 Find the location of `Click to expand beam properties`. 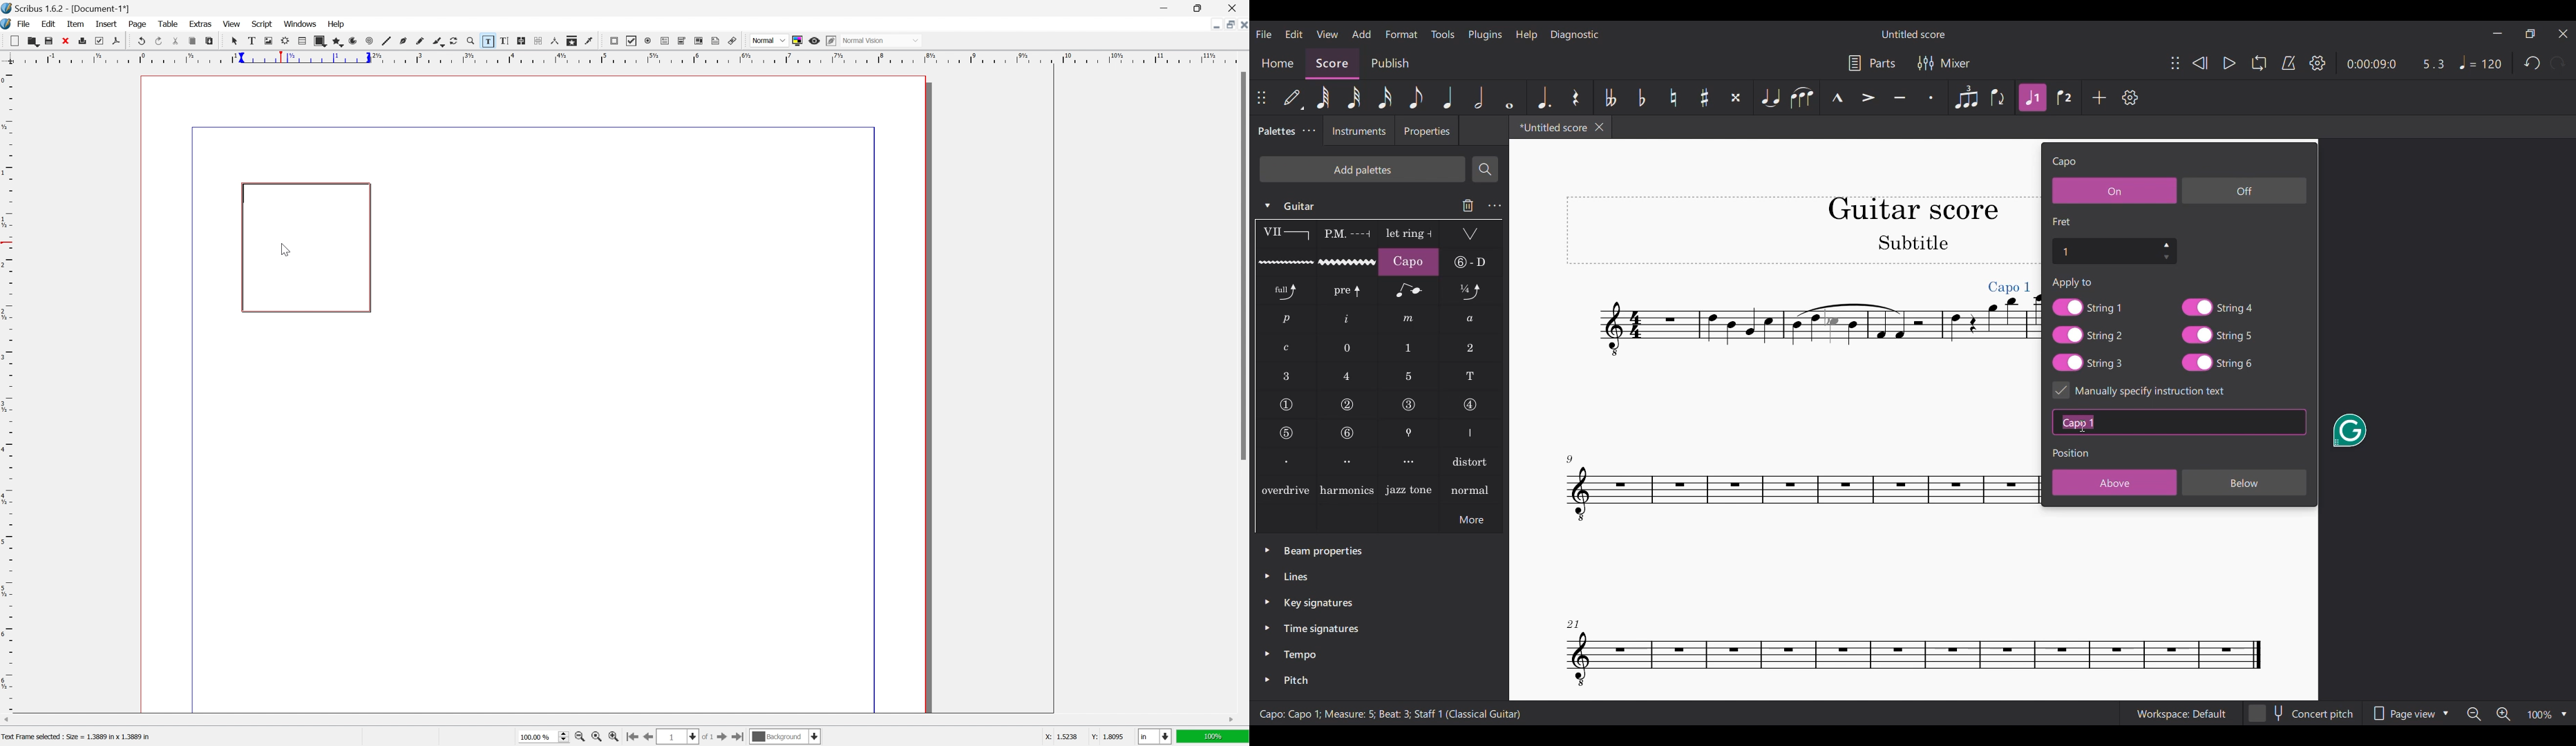

Click to expand beam properties is located at coordinates (1267, 550).